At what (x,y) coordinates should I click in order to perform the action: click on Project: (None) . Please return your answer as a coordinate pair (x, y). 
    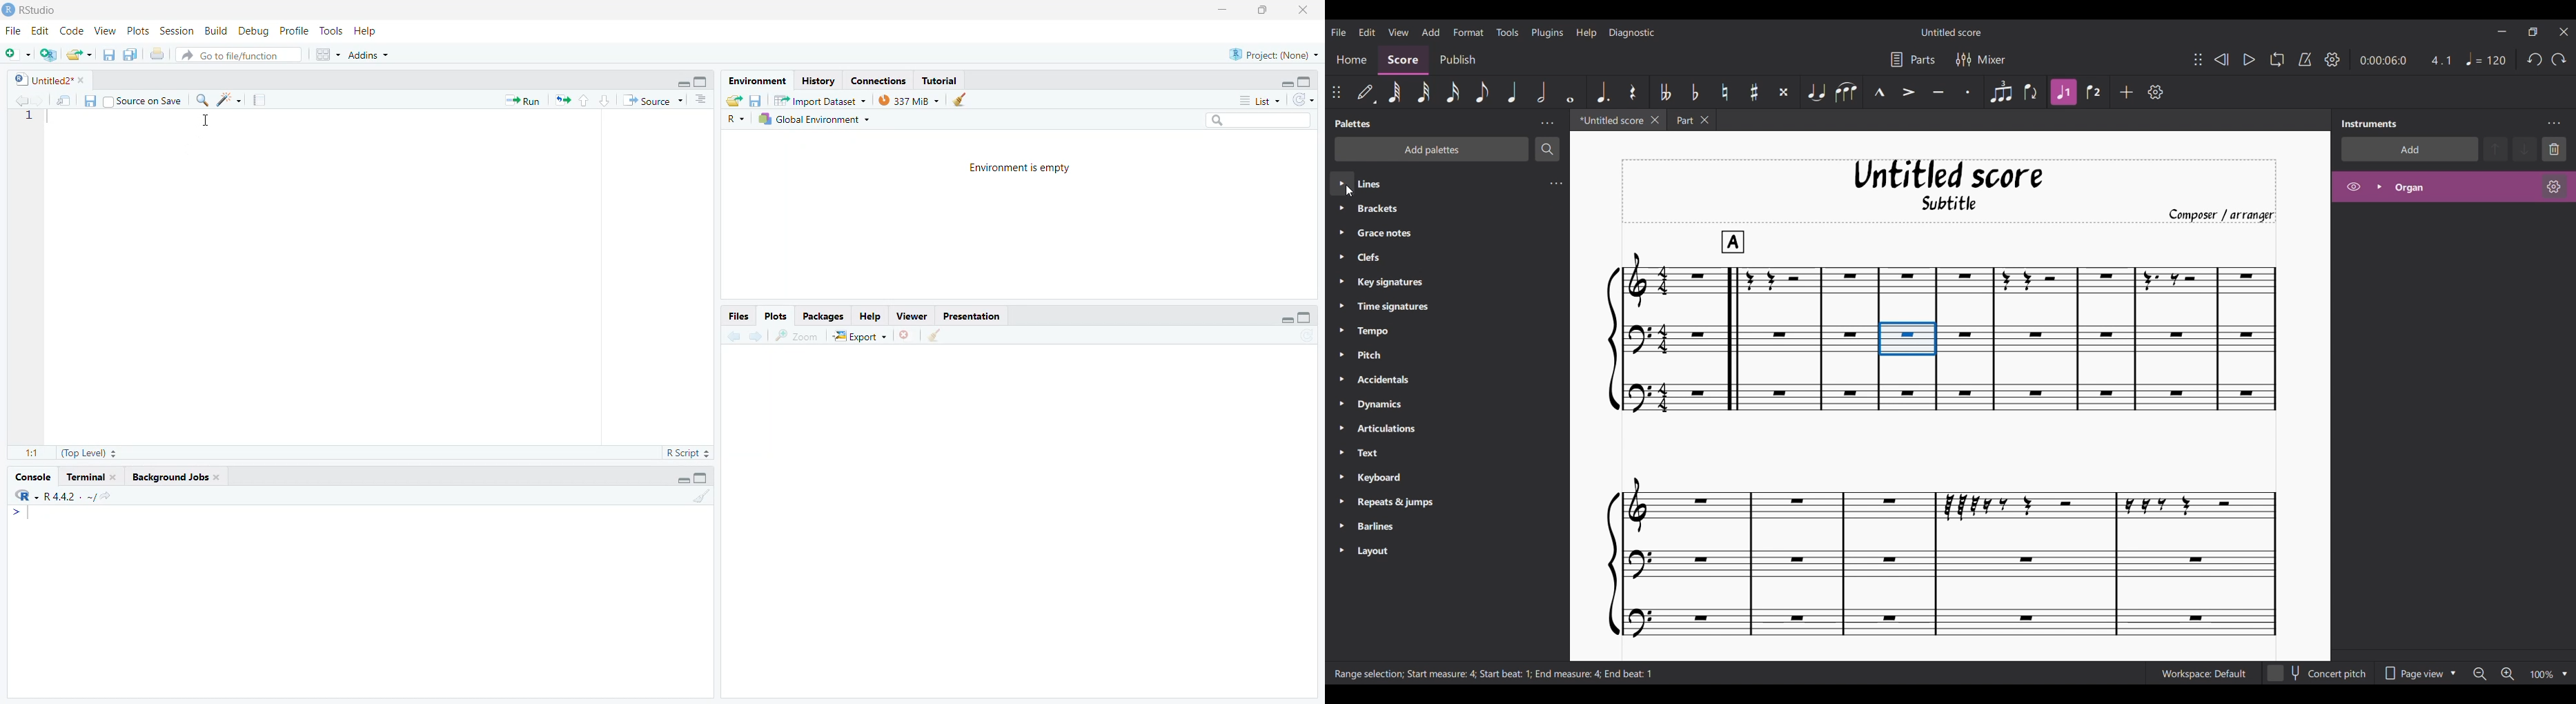
    Looking at the image, I should click on (1272, 53).